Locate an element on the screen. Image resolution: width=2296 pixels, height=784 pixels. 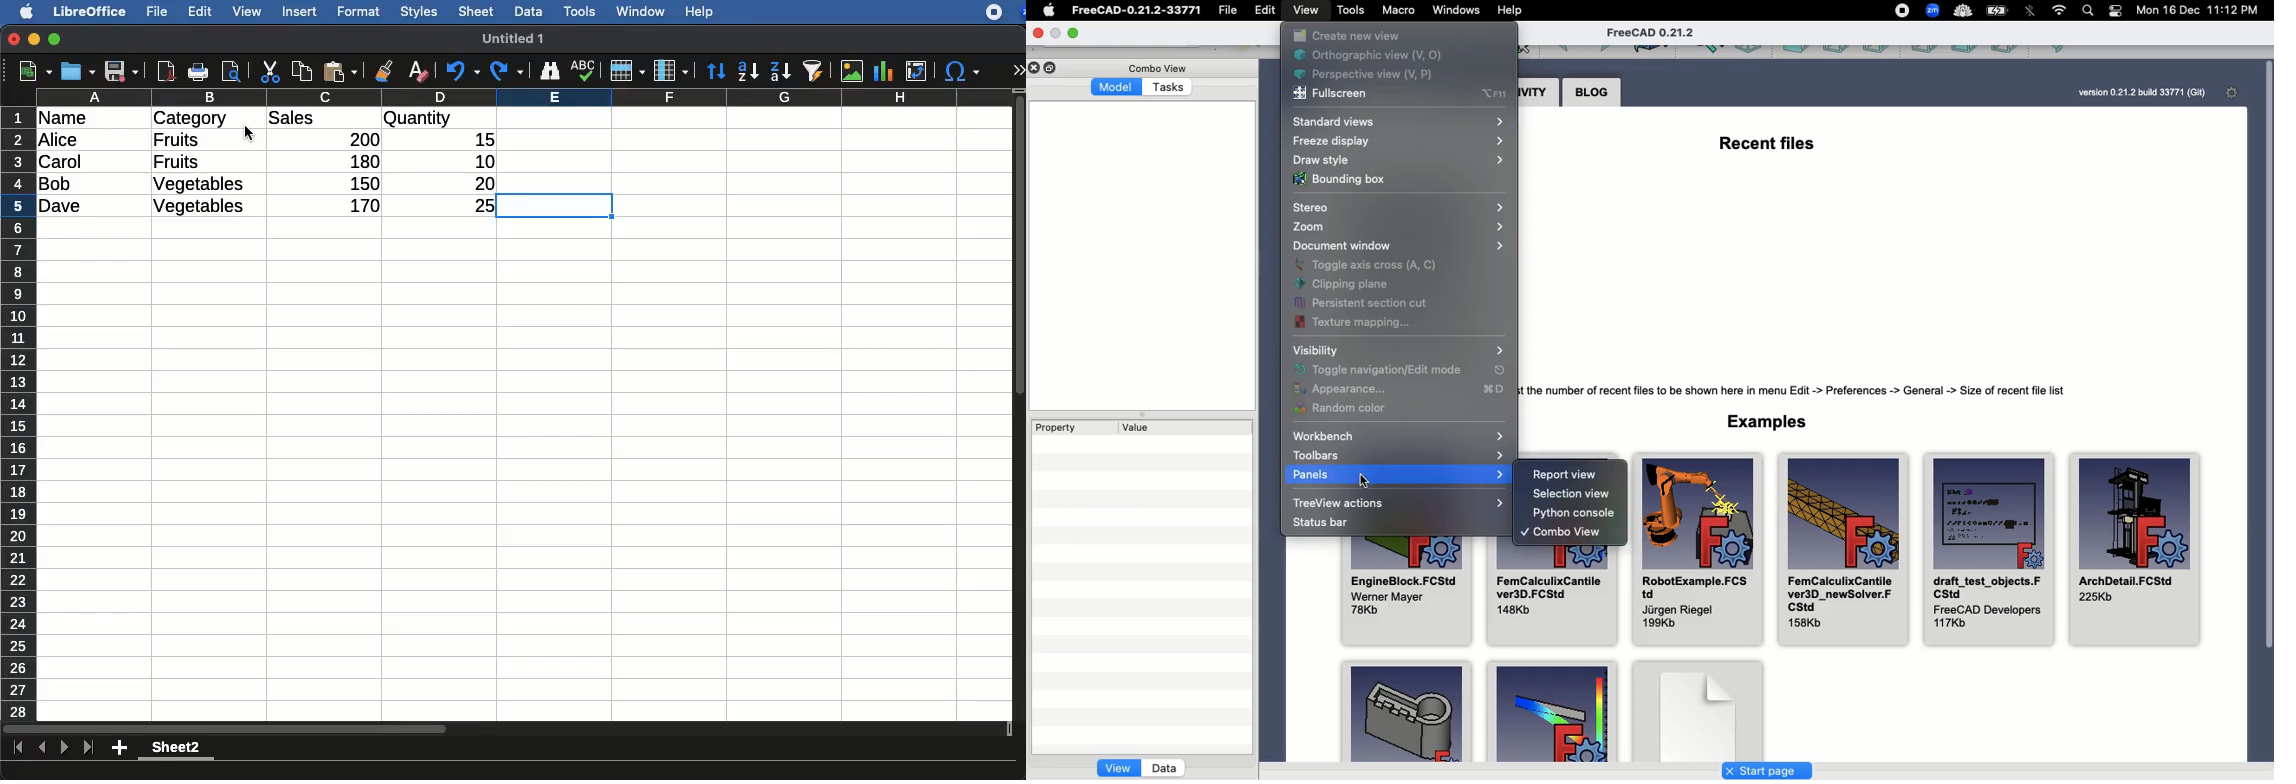
new is located at coordinates (31, 70).